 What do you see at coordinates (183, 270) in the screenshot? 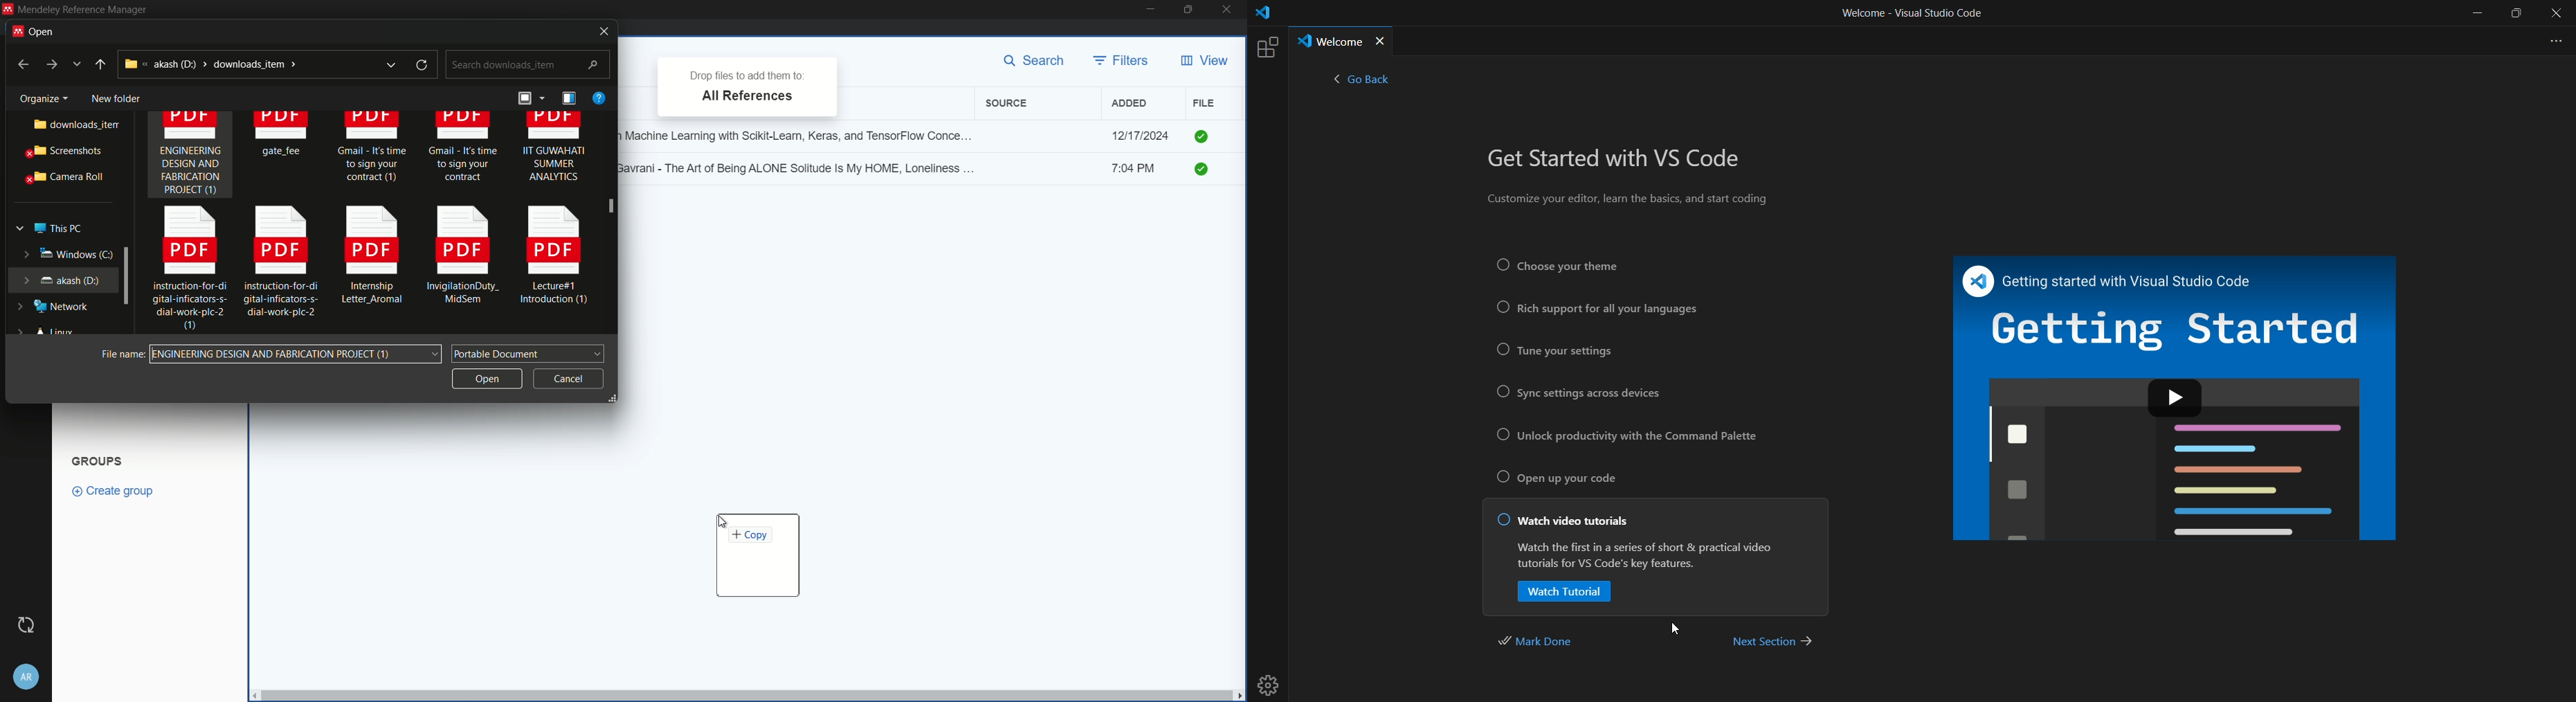
I see `instruction-for-di
gital-inficators-s-
dial-work-plc-2
0)` at bounding box center [183, 270].